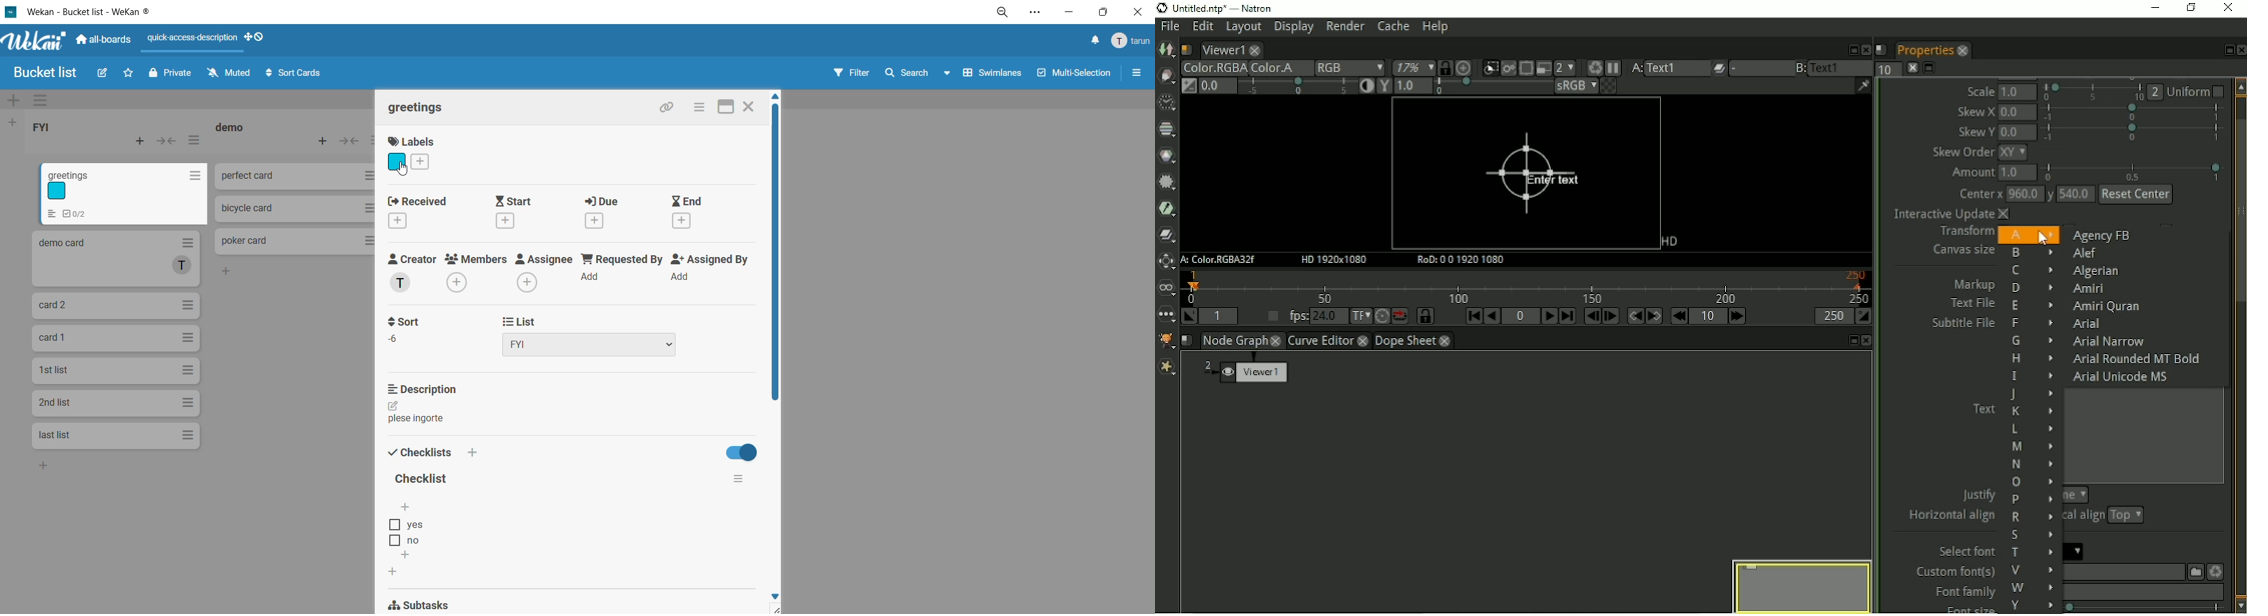 This screenshot has height=616, width=2268. What do you see at coordinates (742, 451) in the screenshot?
I see `hide completed checklist` at bounding box center [742, 451].